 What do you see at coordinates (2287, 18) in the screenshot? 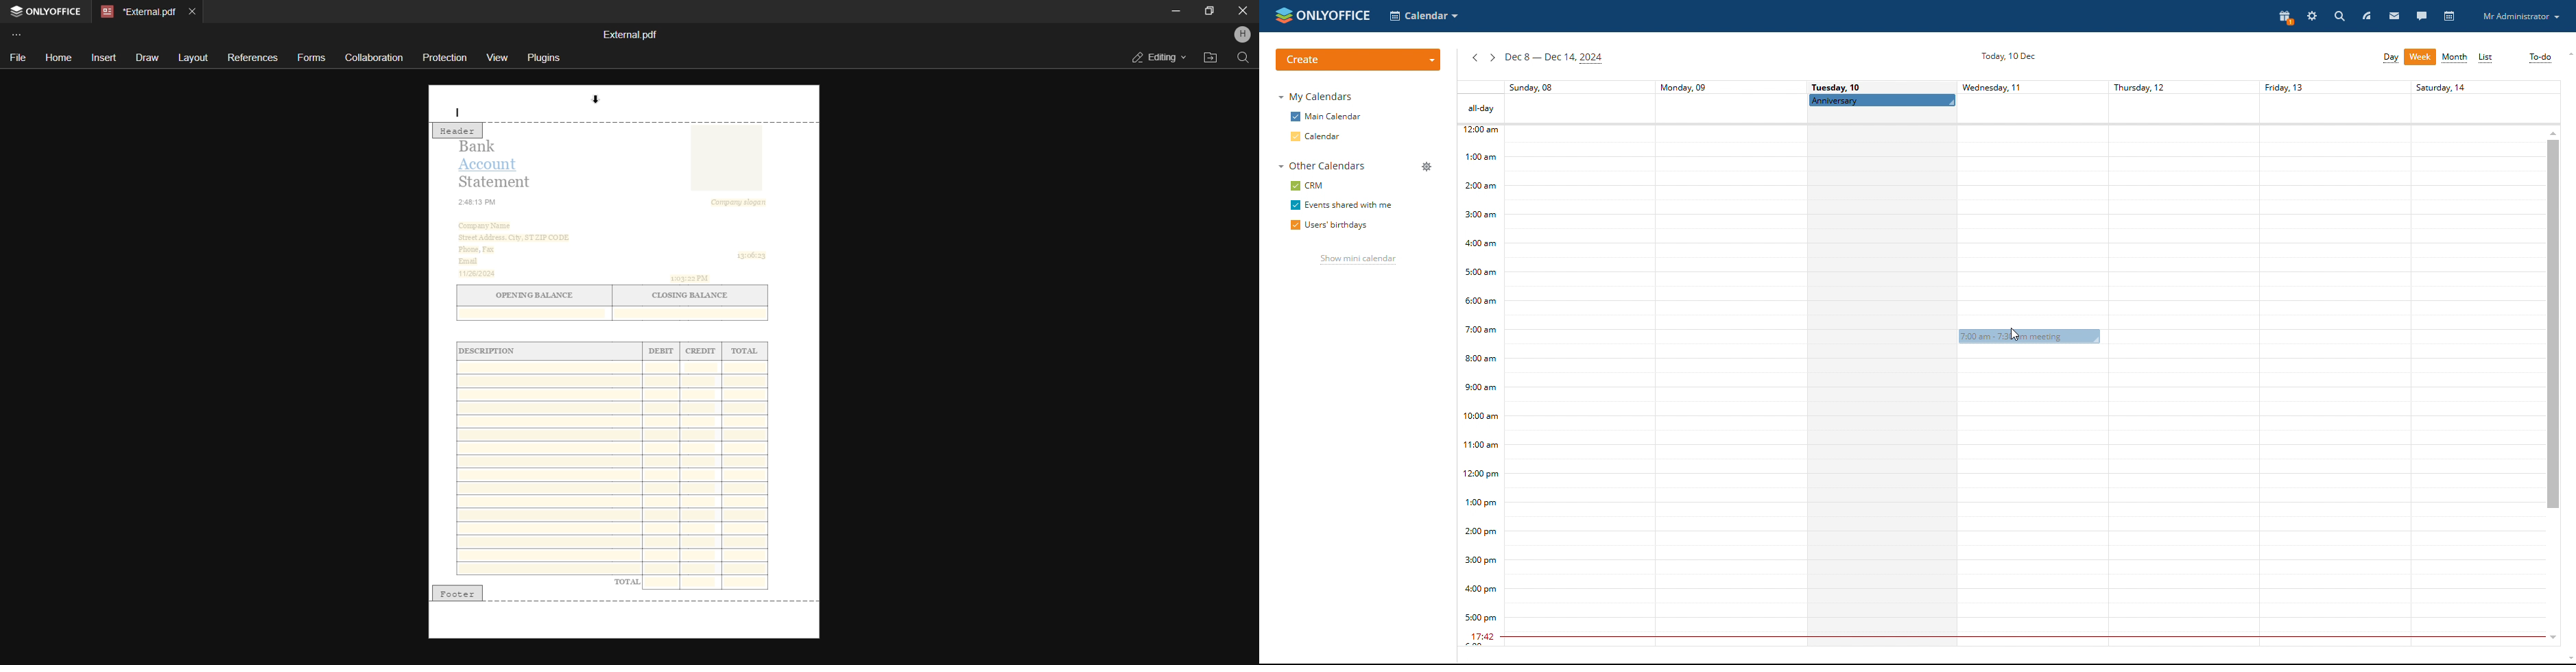
I see `present` at bounding box center [2287, 18].